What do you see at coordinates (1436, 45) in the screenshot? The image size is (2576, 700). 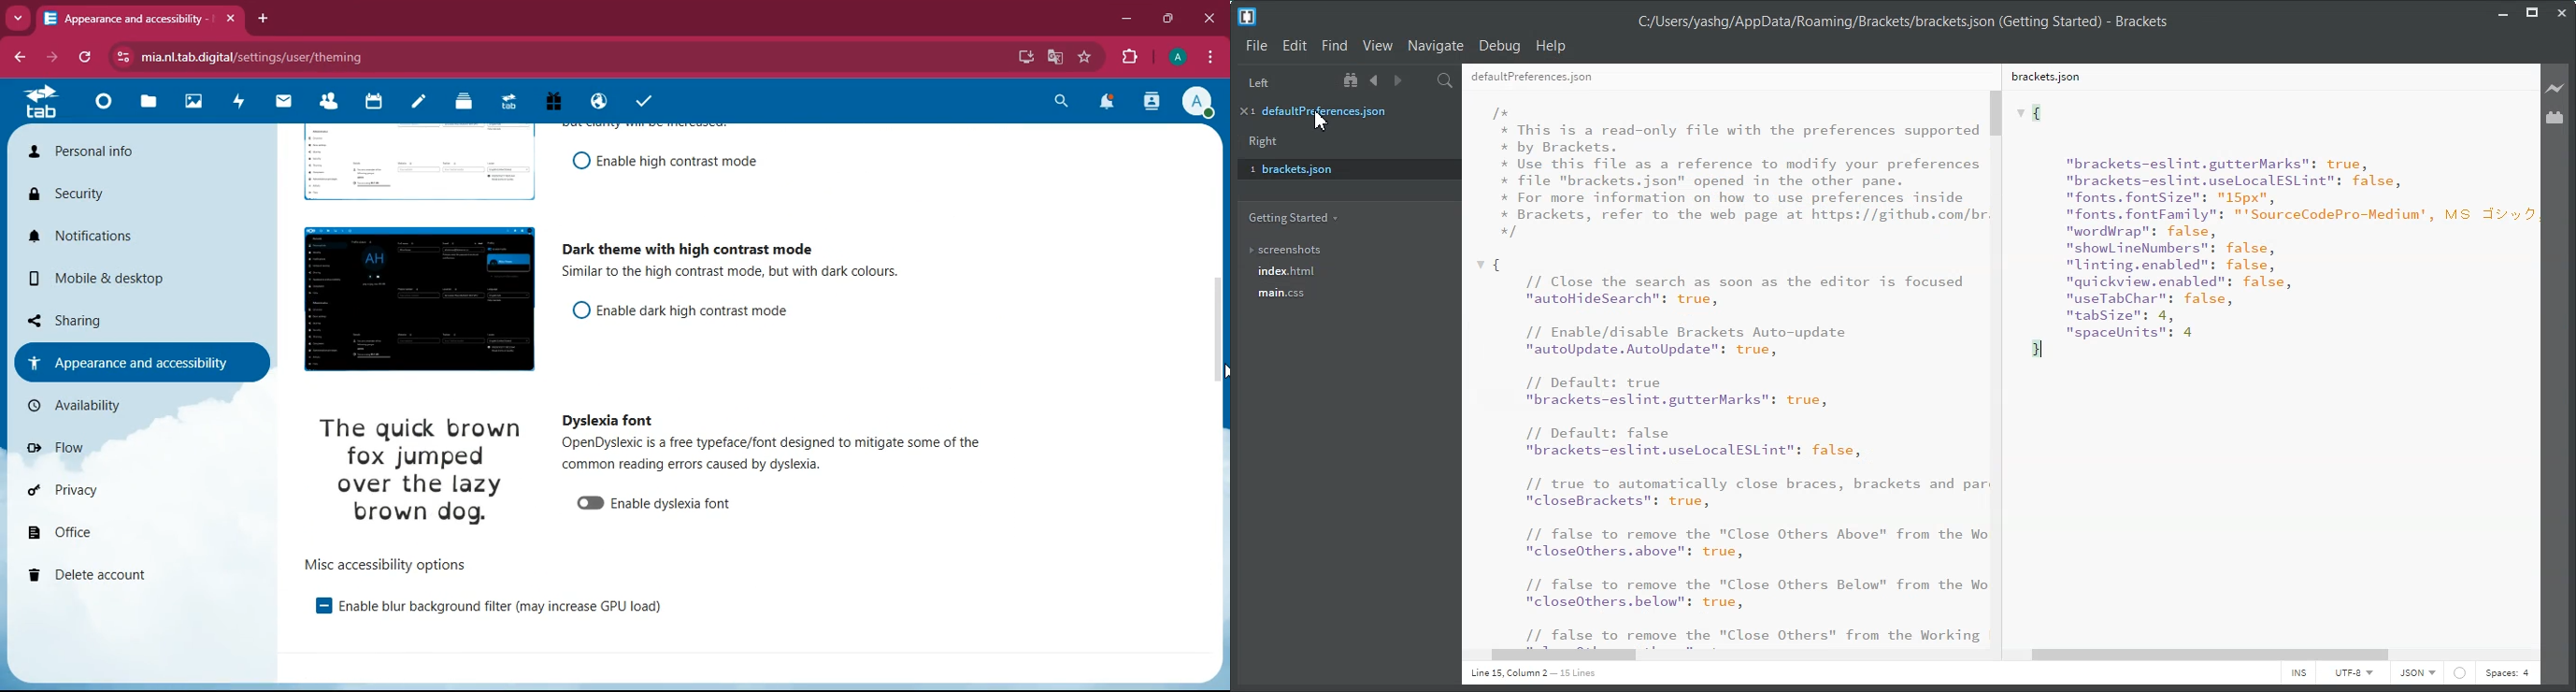 I see `Navigate` at bounding box center [1436, 45].